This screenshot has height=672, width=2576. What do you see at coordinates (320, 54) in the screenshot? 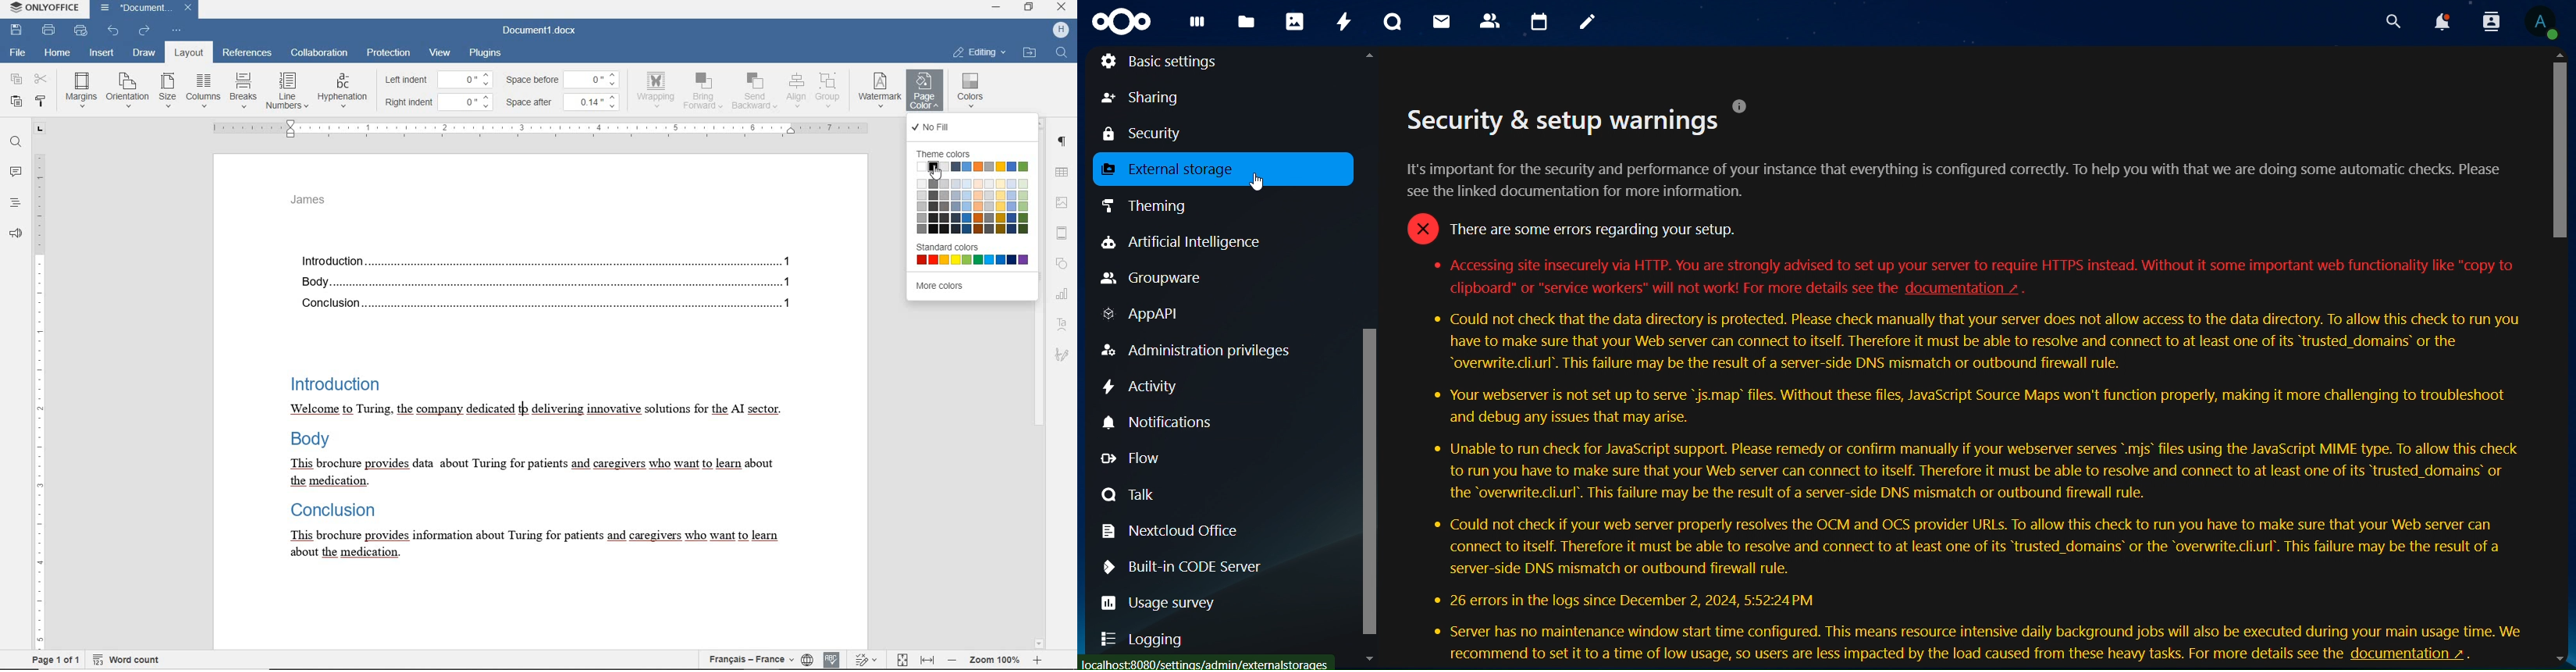
I see `collaboration` at bounding box center [320, 54].